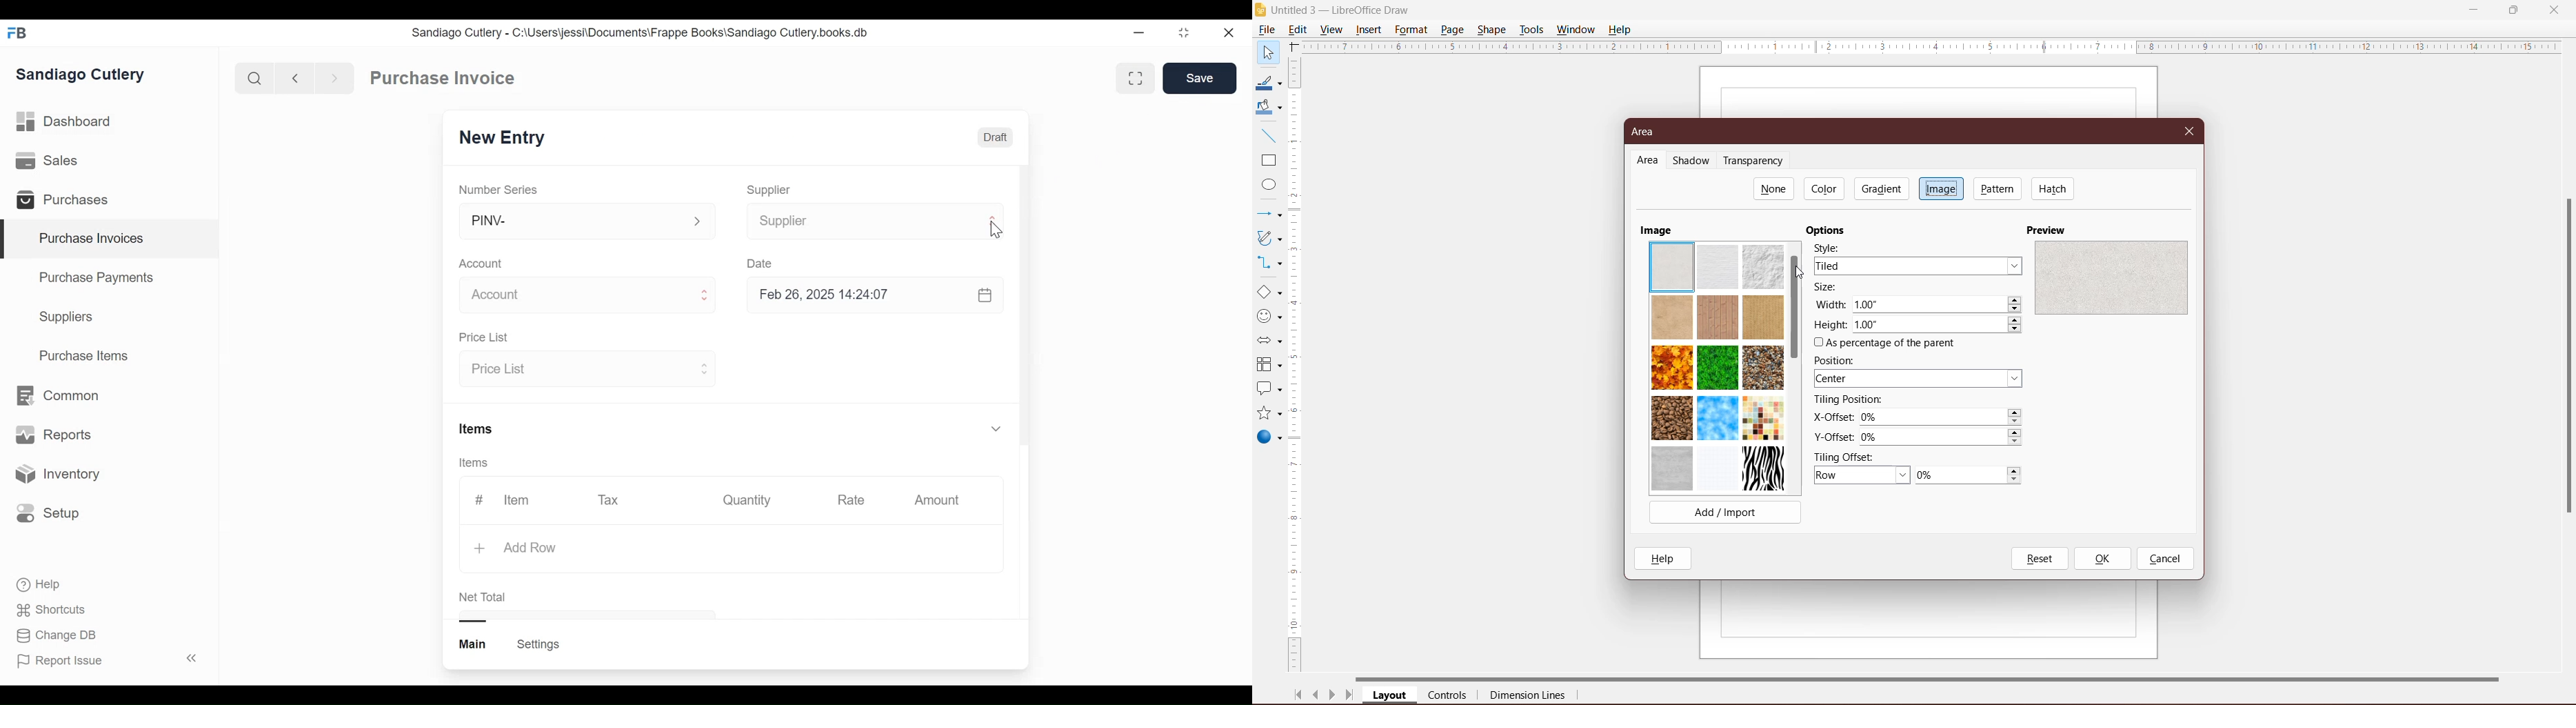  Describe the element at coordinates (1576, 30) in the screenshot. I see `Window` at that location.